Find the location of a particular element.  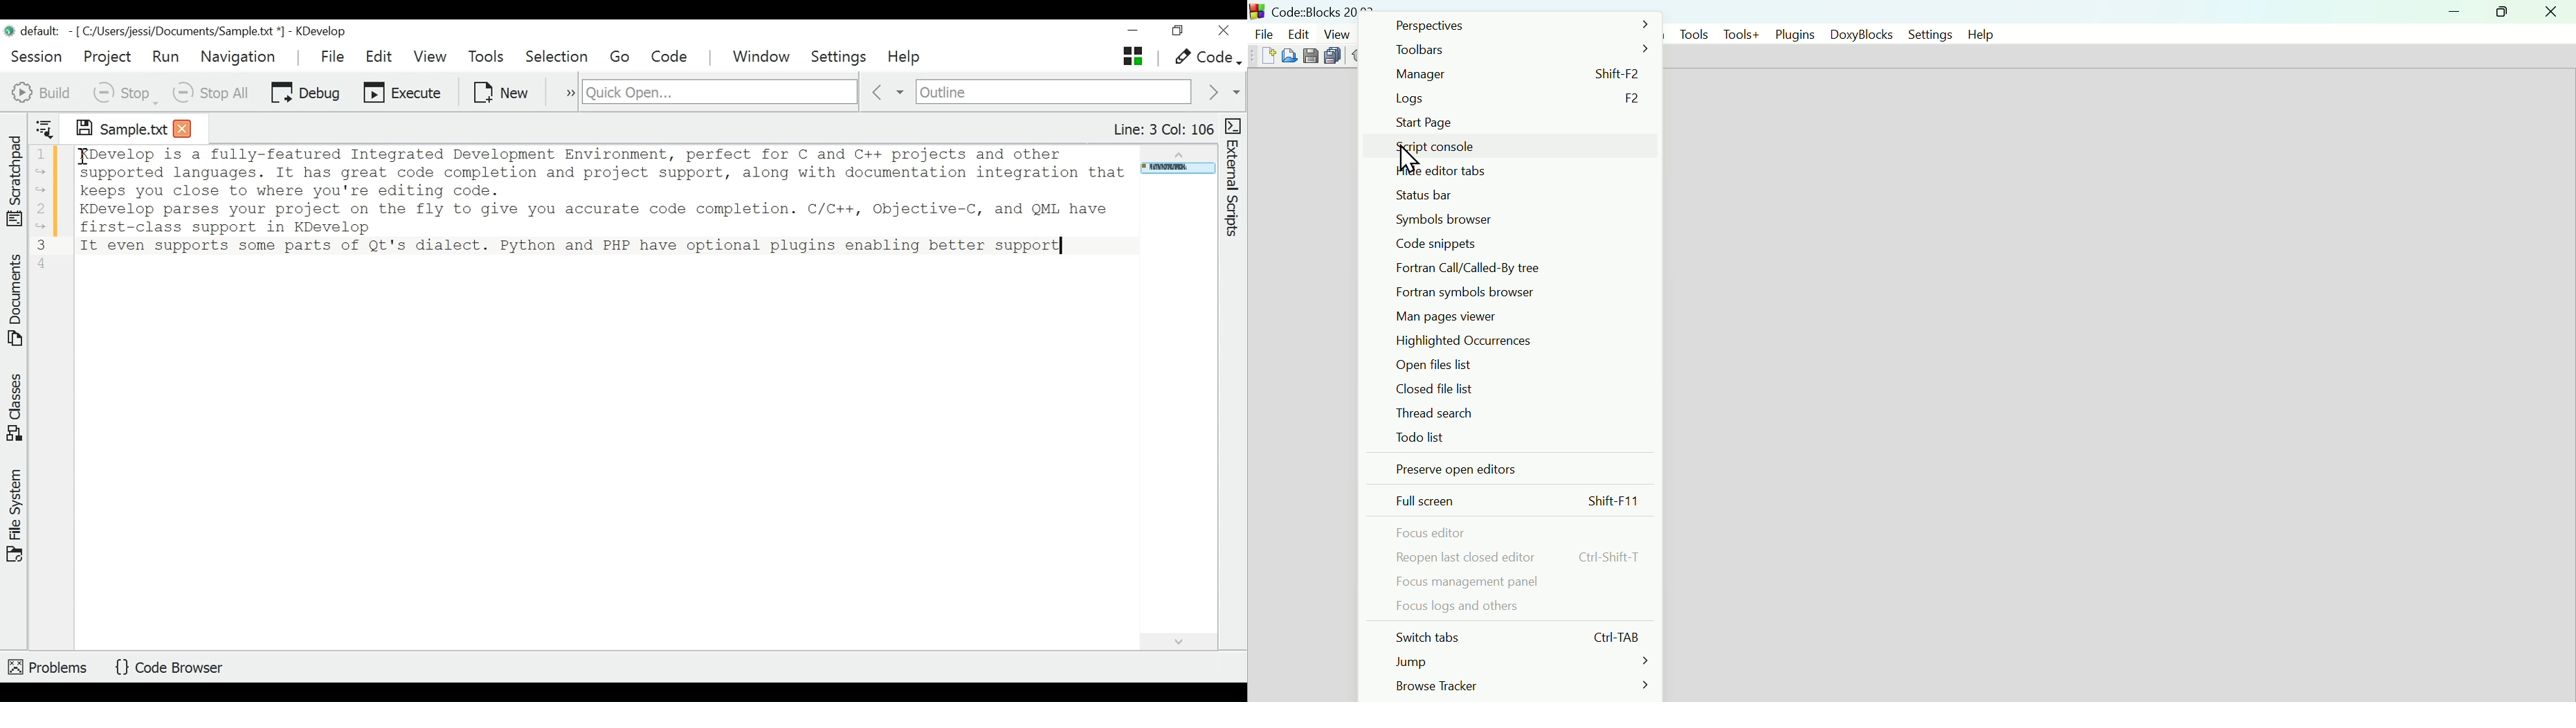

Man Pages viewer is located at coordinates (1516, 316).